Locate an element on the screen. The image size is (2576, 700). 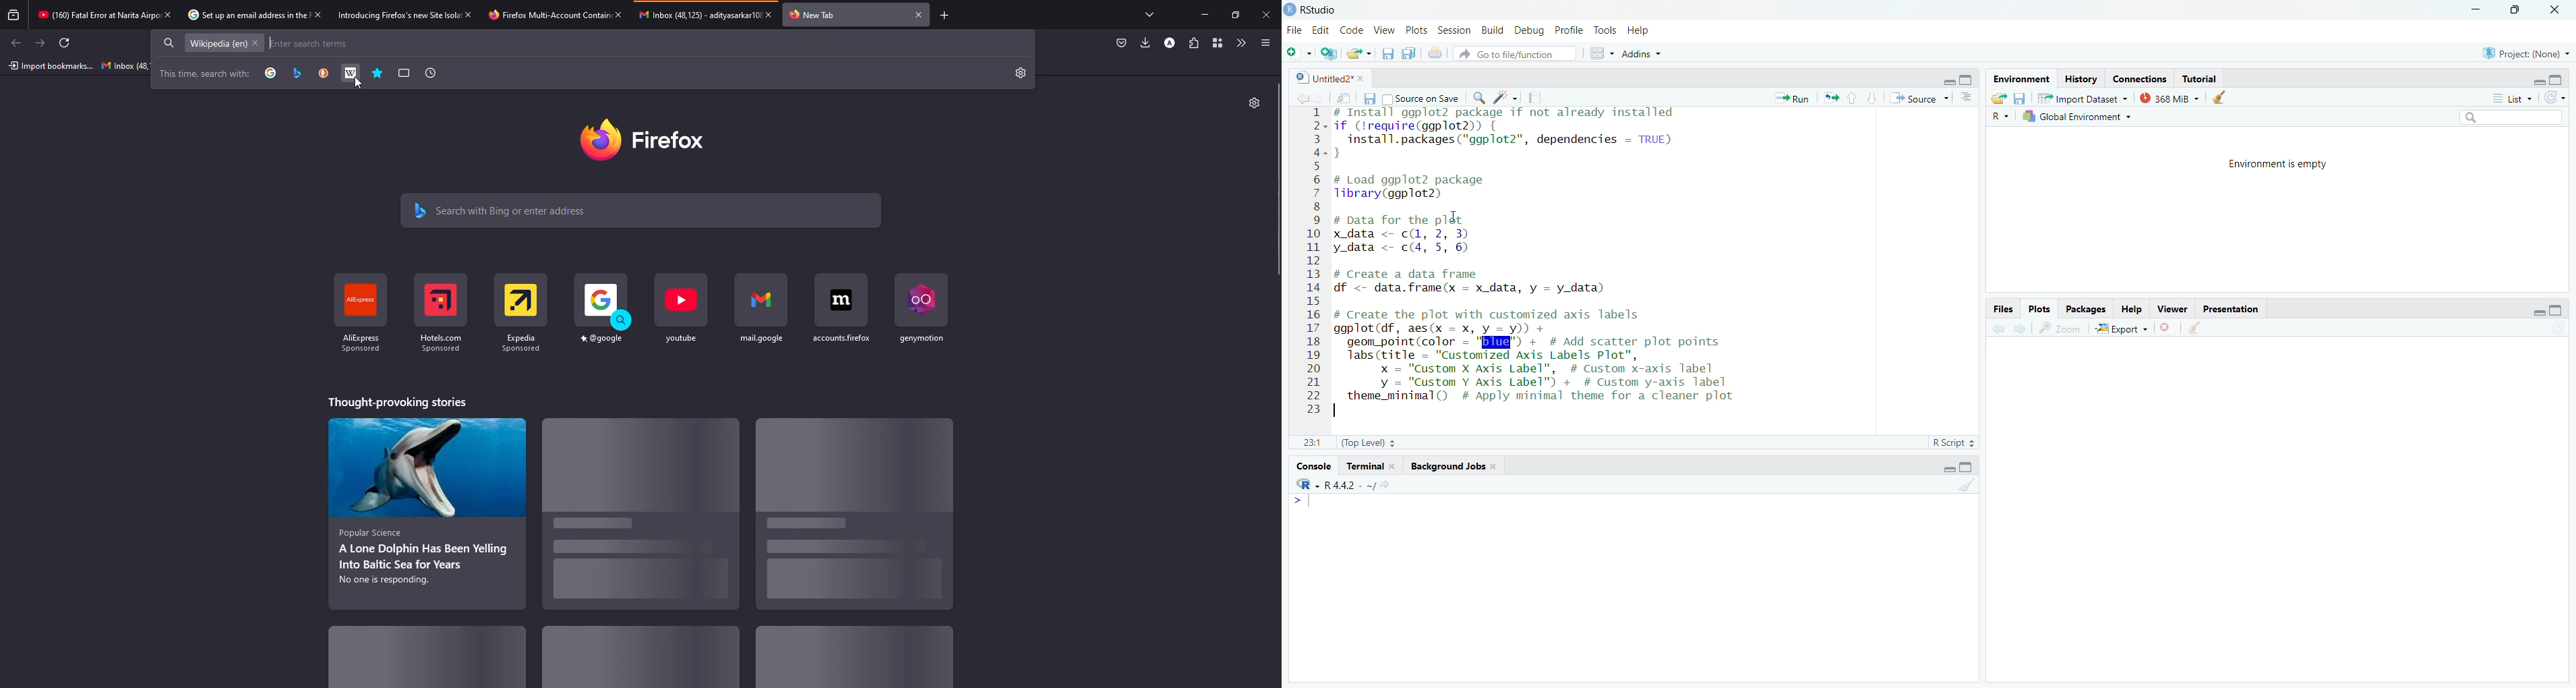
> | is located at coordinates (1308, 503).